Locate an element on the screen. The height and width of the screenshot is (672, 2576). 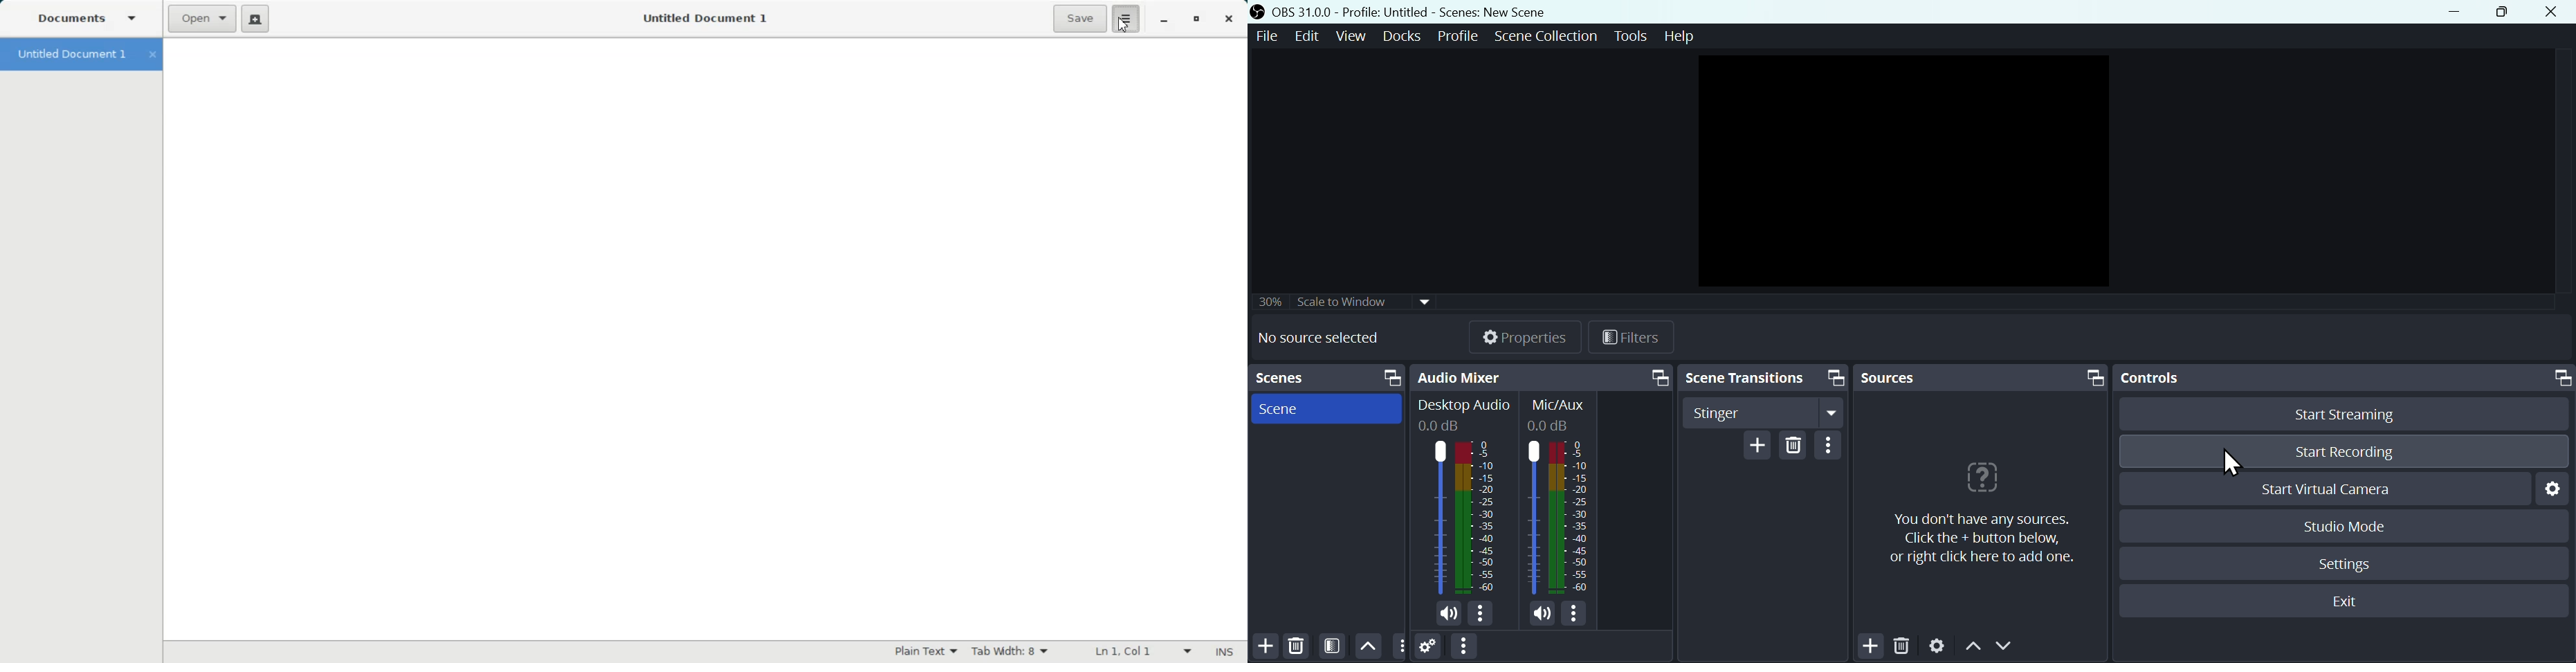
Save is located at coordinates (1079, 19).